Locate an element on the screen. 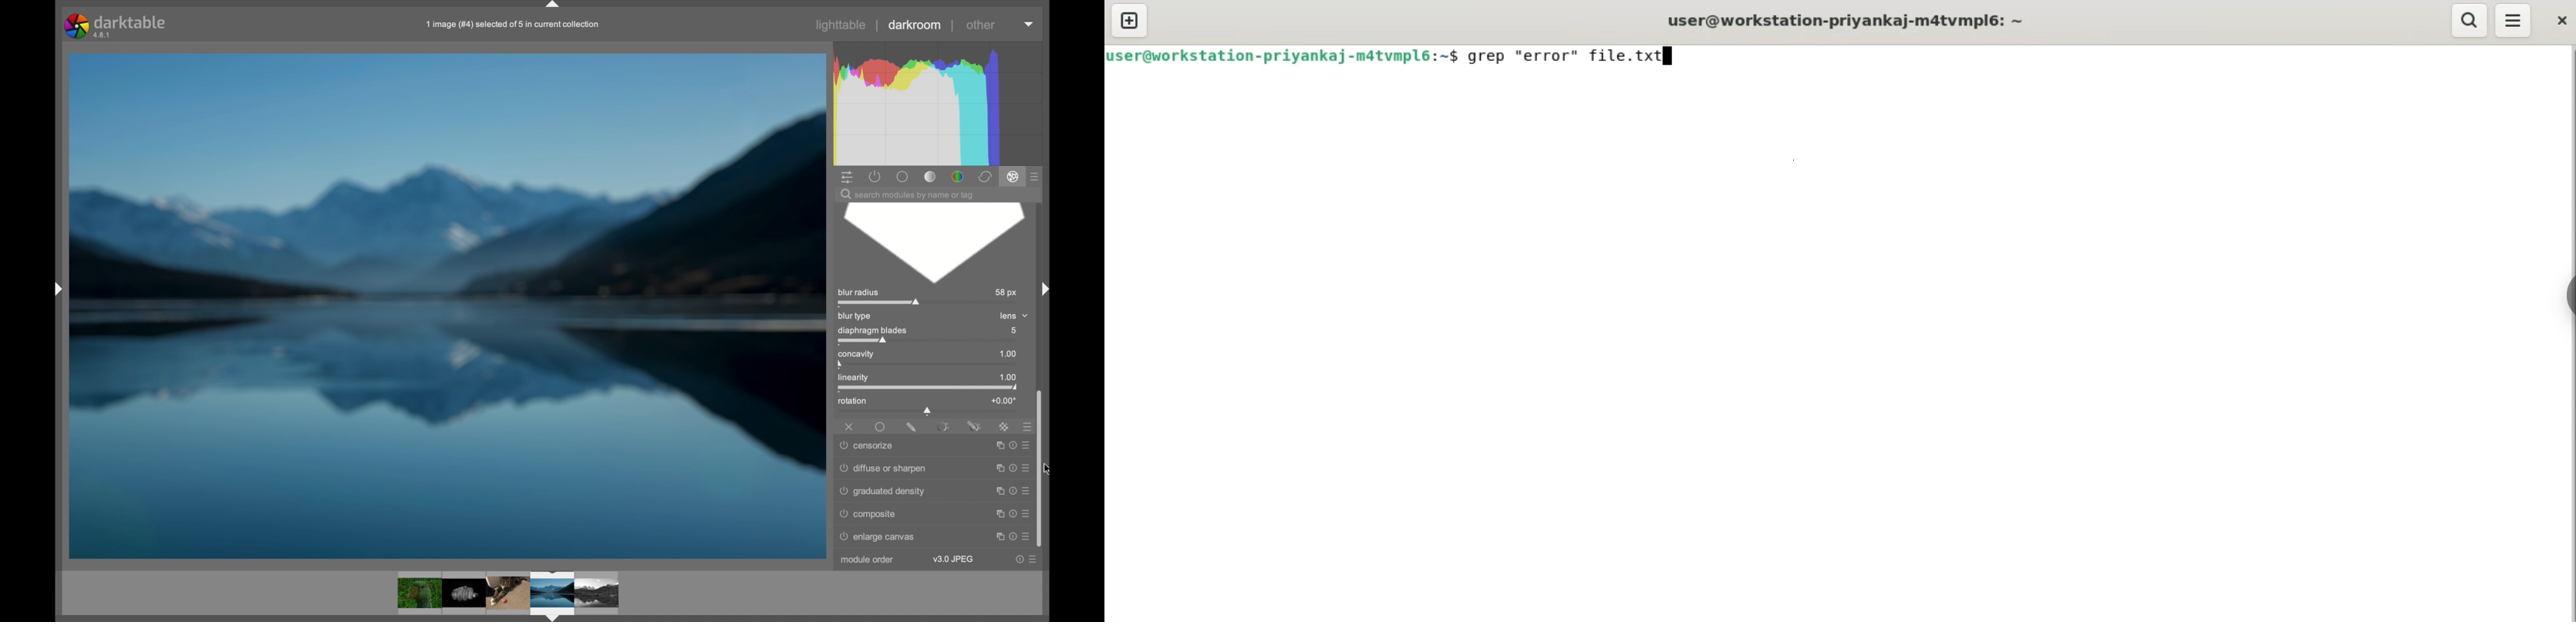 This screenshot has height=644, width=2576. 1 image (#4) selected of § in current collection is located at coordinates (511, 24).